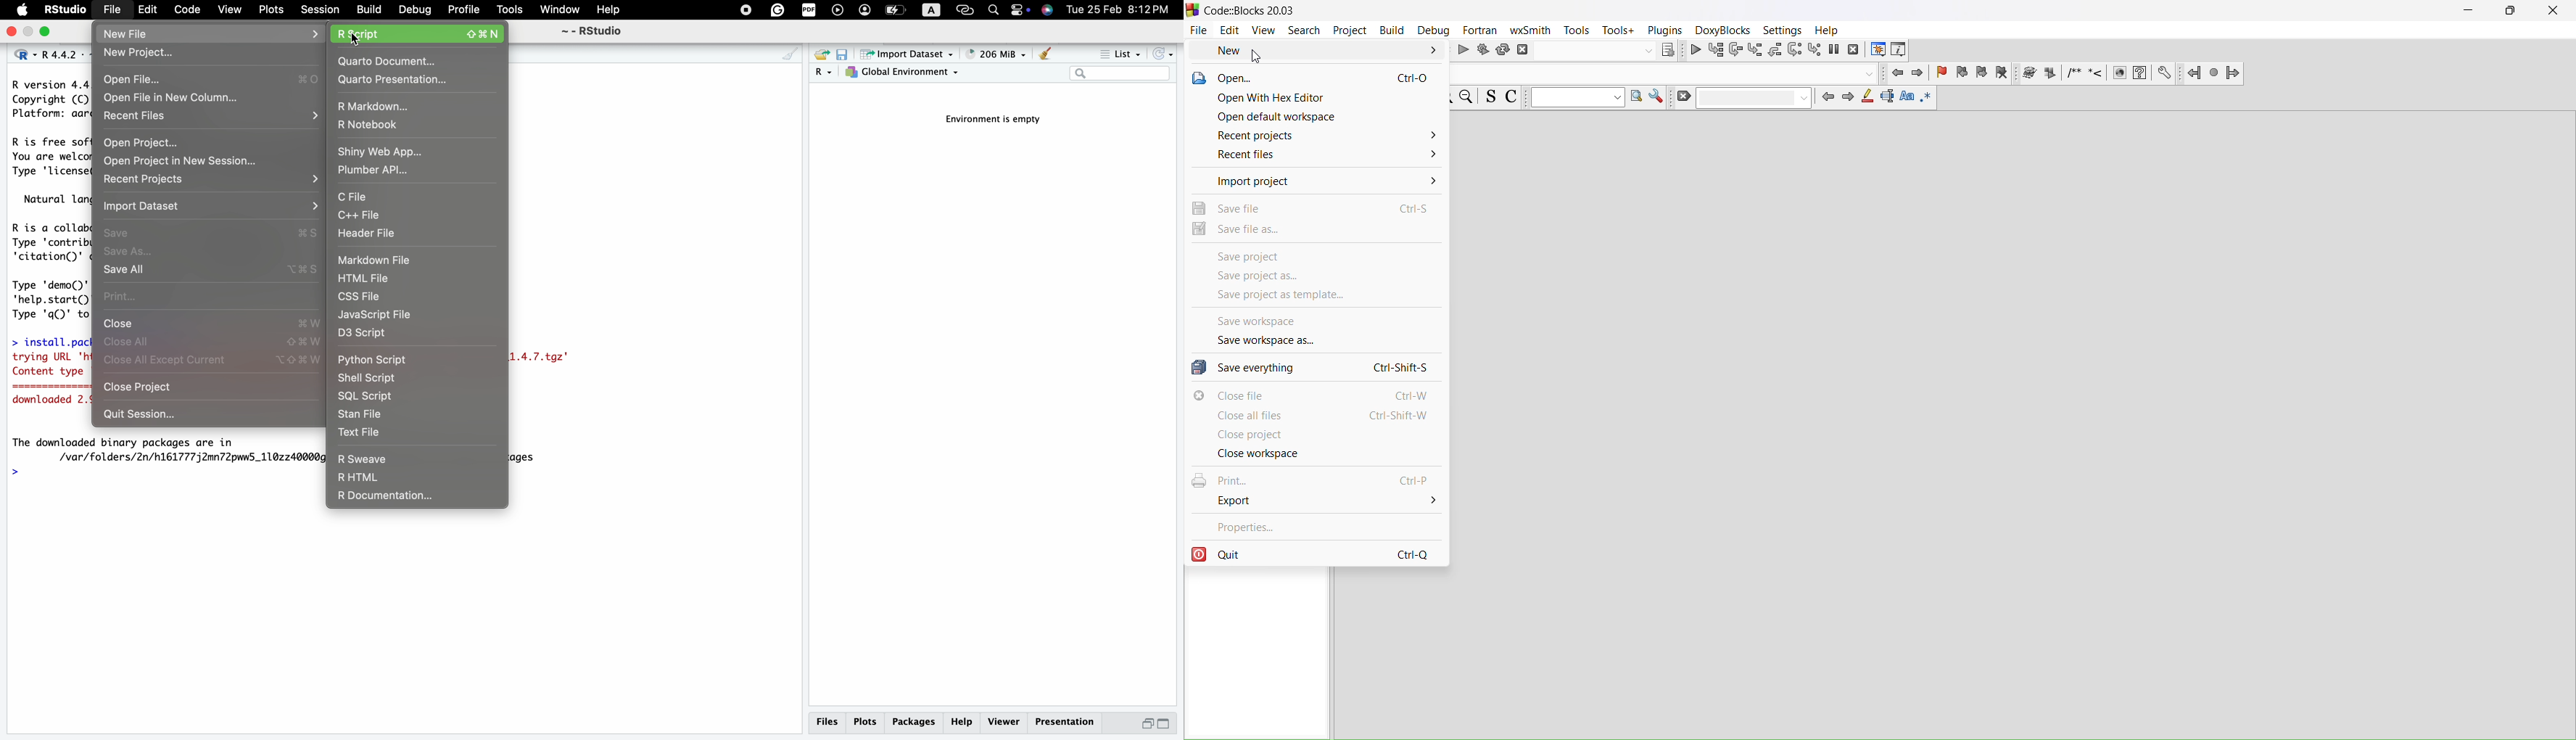 The width and height of the screenshot is (2576, 756). What do you see at coordinates (807, 11) in the screenshot?
I see `pdf` at bounding box center [807, 11].